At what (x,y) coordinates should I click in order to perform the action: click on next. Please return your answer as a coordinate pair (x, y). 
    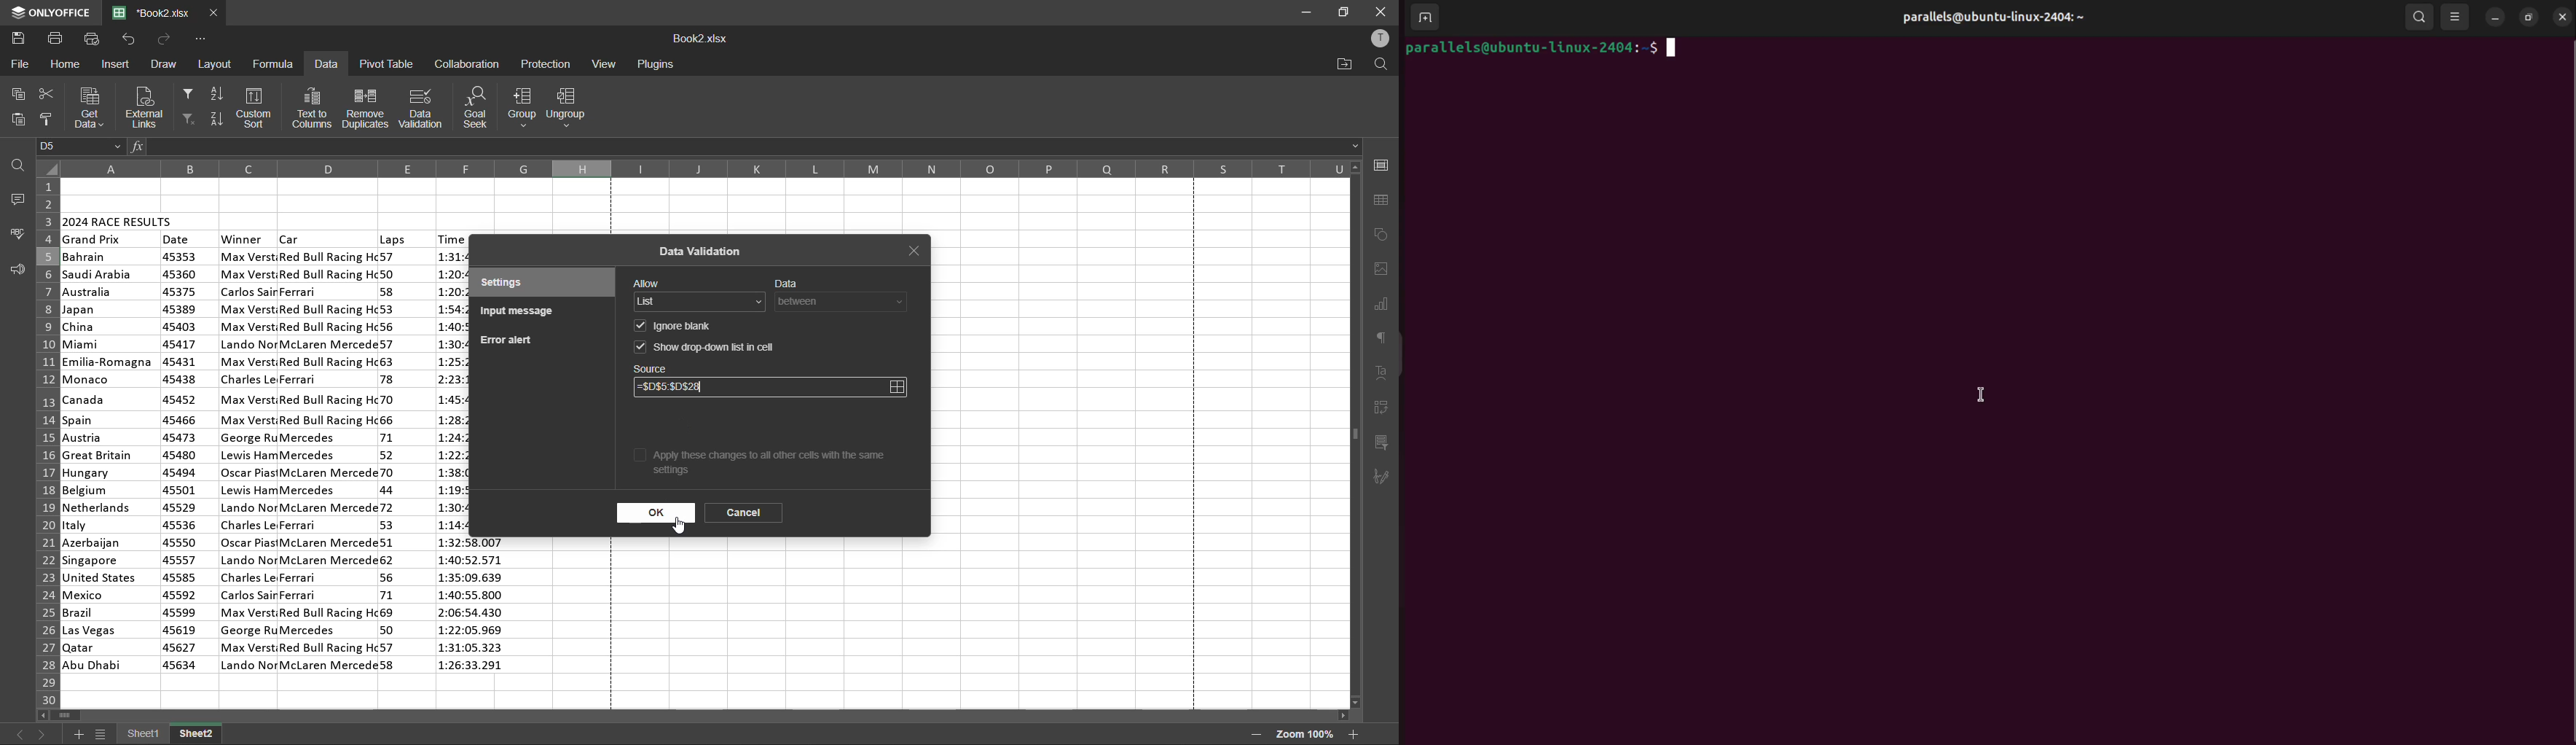
    Looking at the image, I should click on (43, 732).